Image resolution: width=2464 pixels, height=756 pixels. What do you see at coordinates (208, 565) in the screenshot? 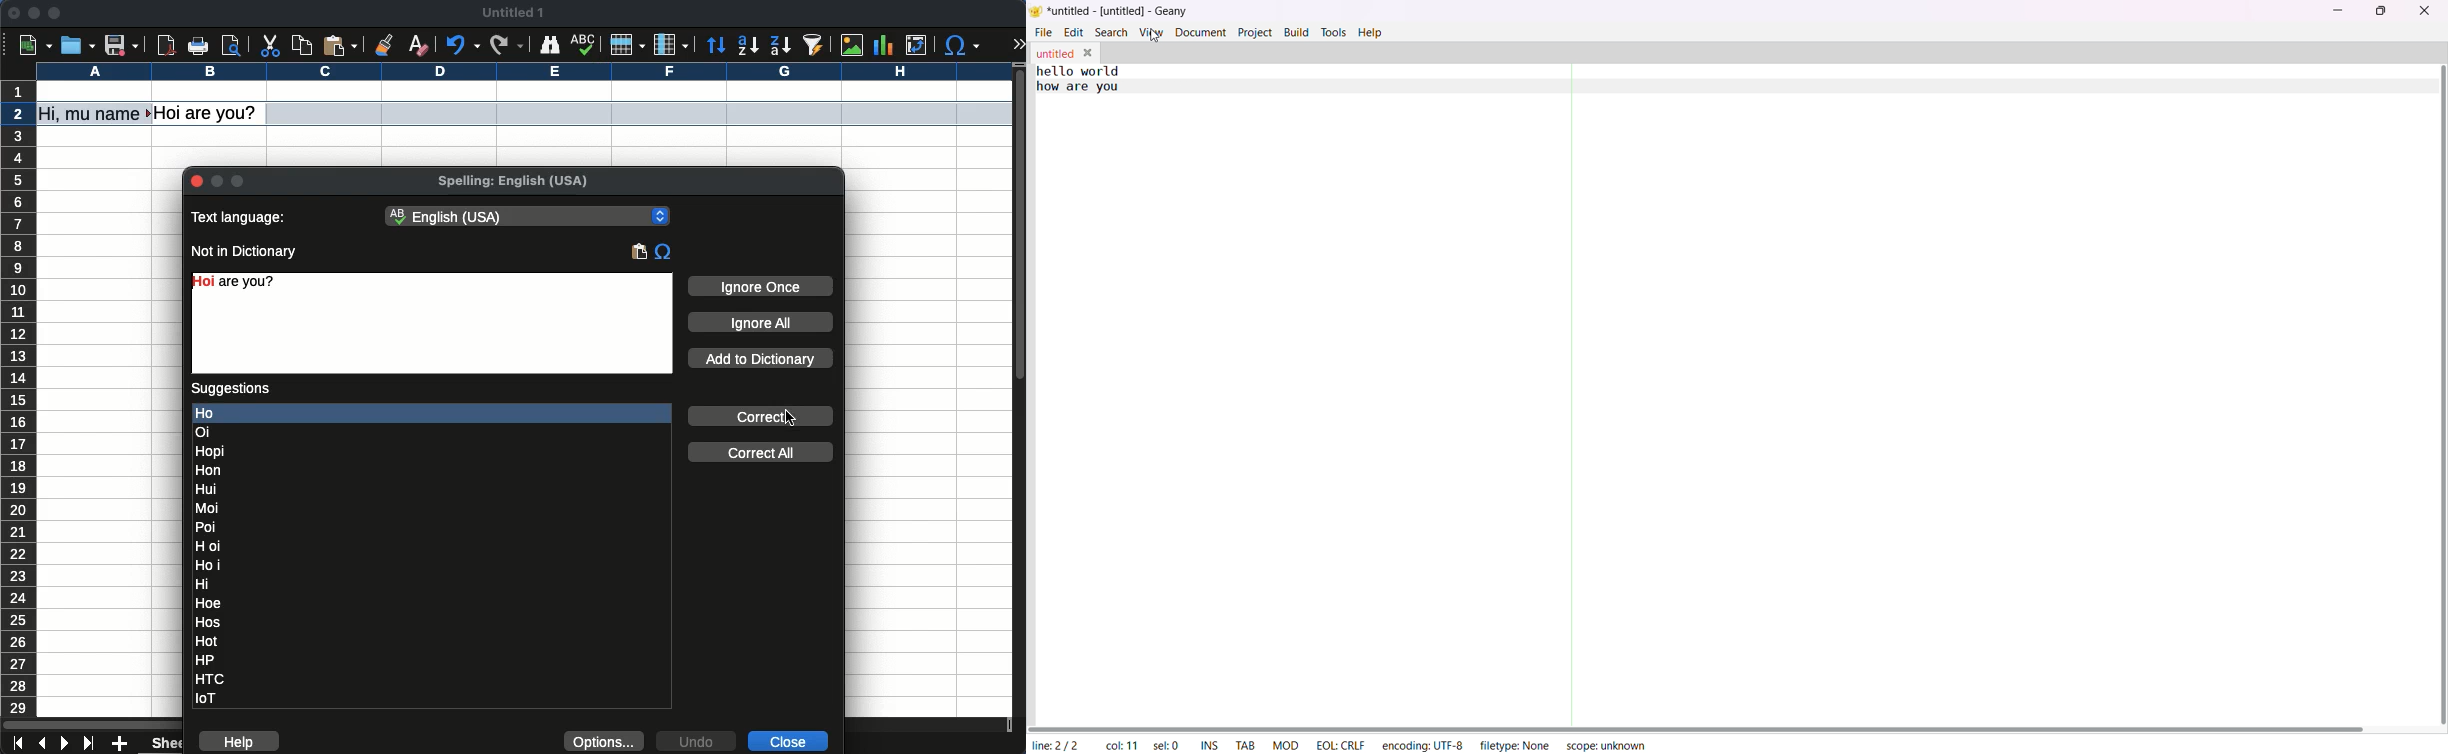
I see `Ho i` at bounding box center [208, 565].